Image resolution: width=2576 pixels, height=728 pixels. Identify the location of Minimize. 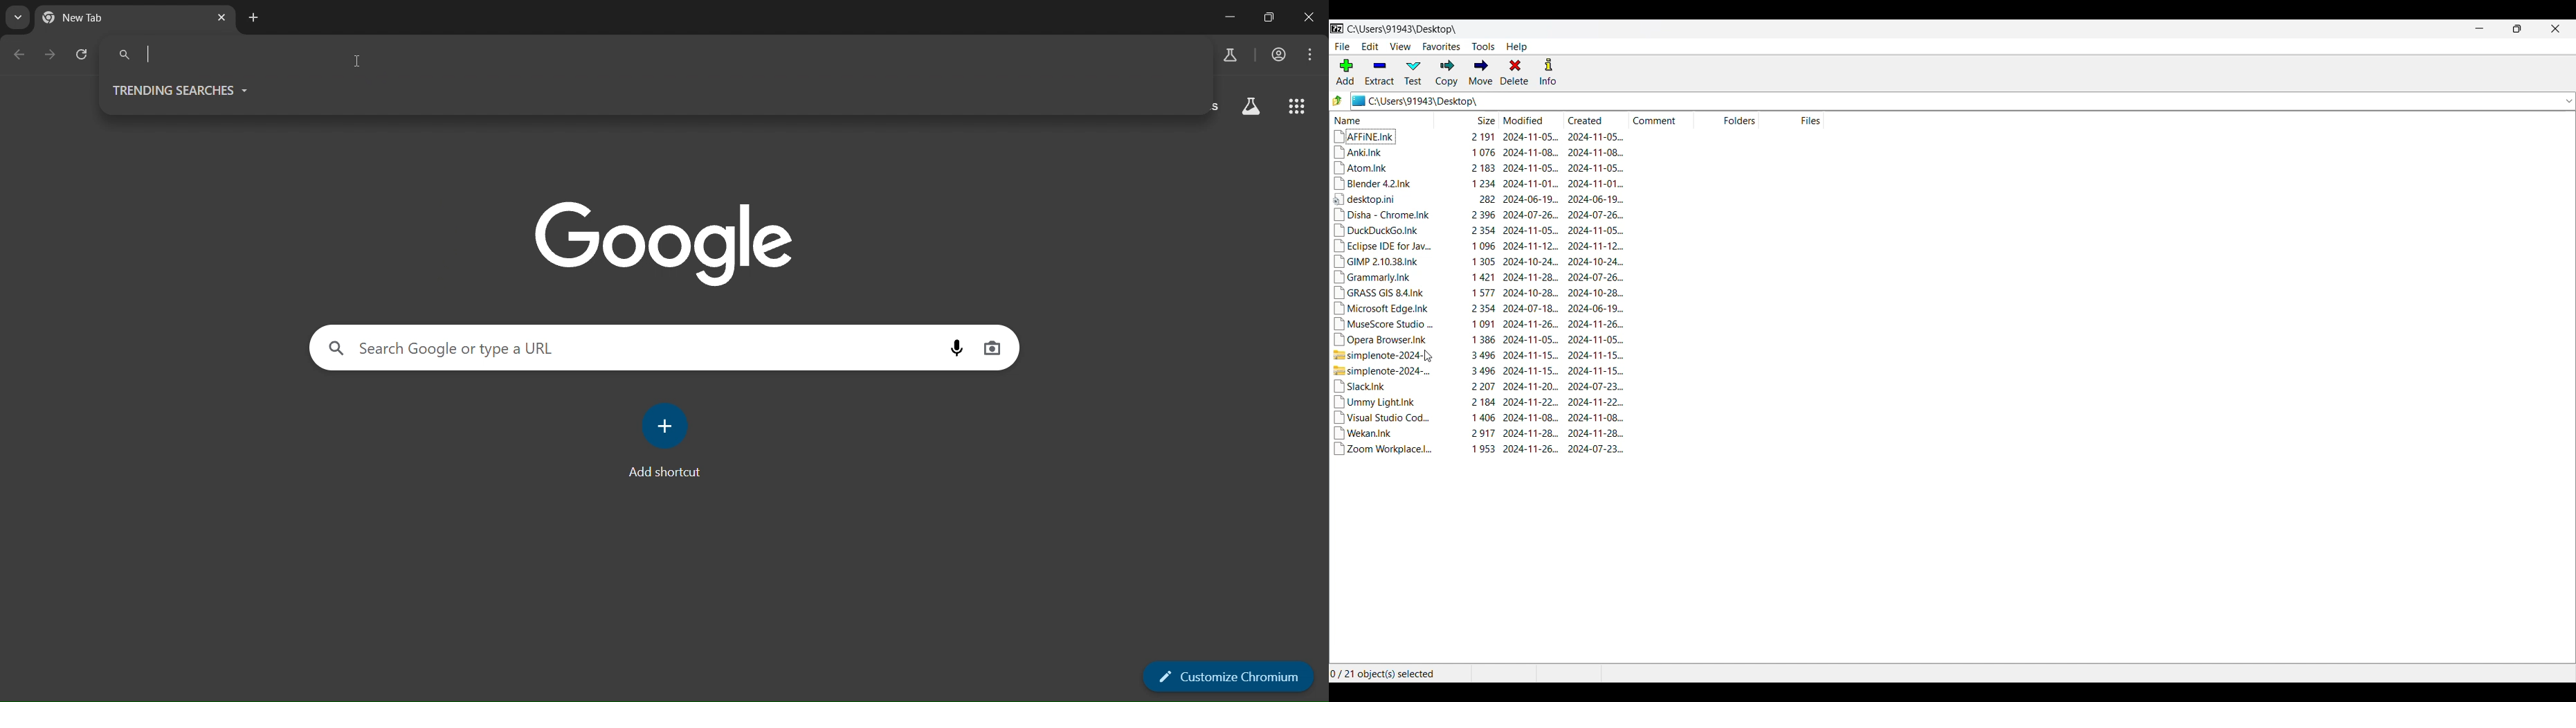
(2480, 29).